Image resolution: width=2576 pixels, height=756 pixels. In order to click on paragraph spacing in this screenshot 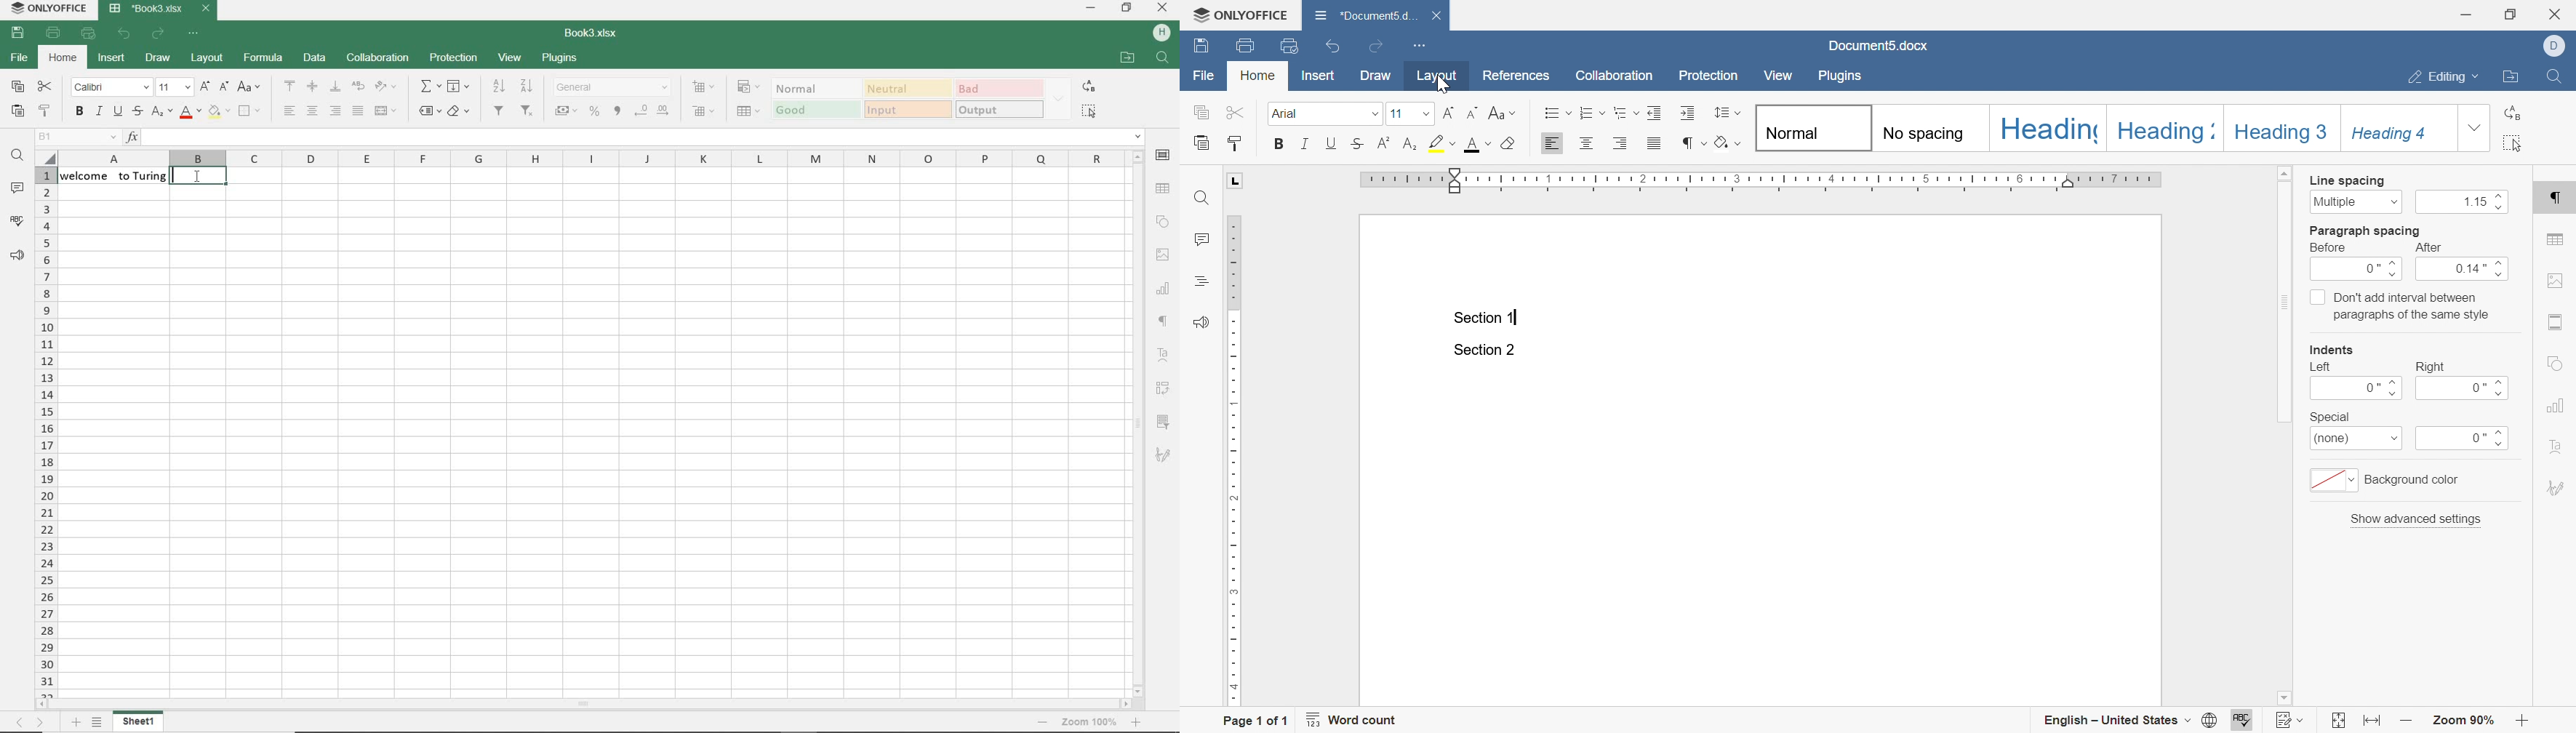, I will do `click(2366, 231)`.